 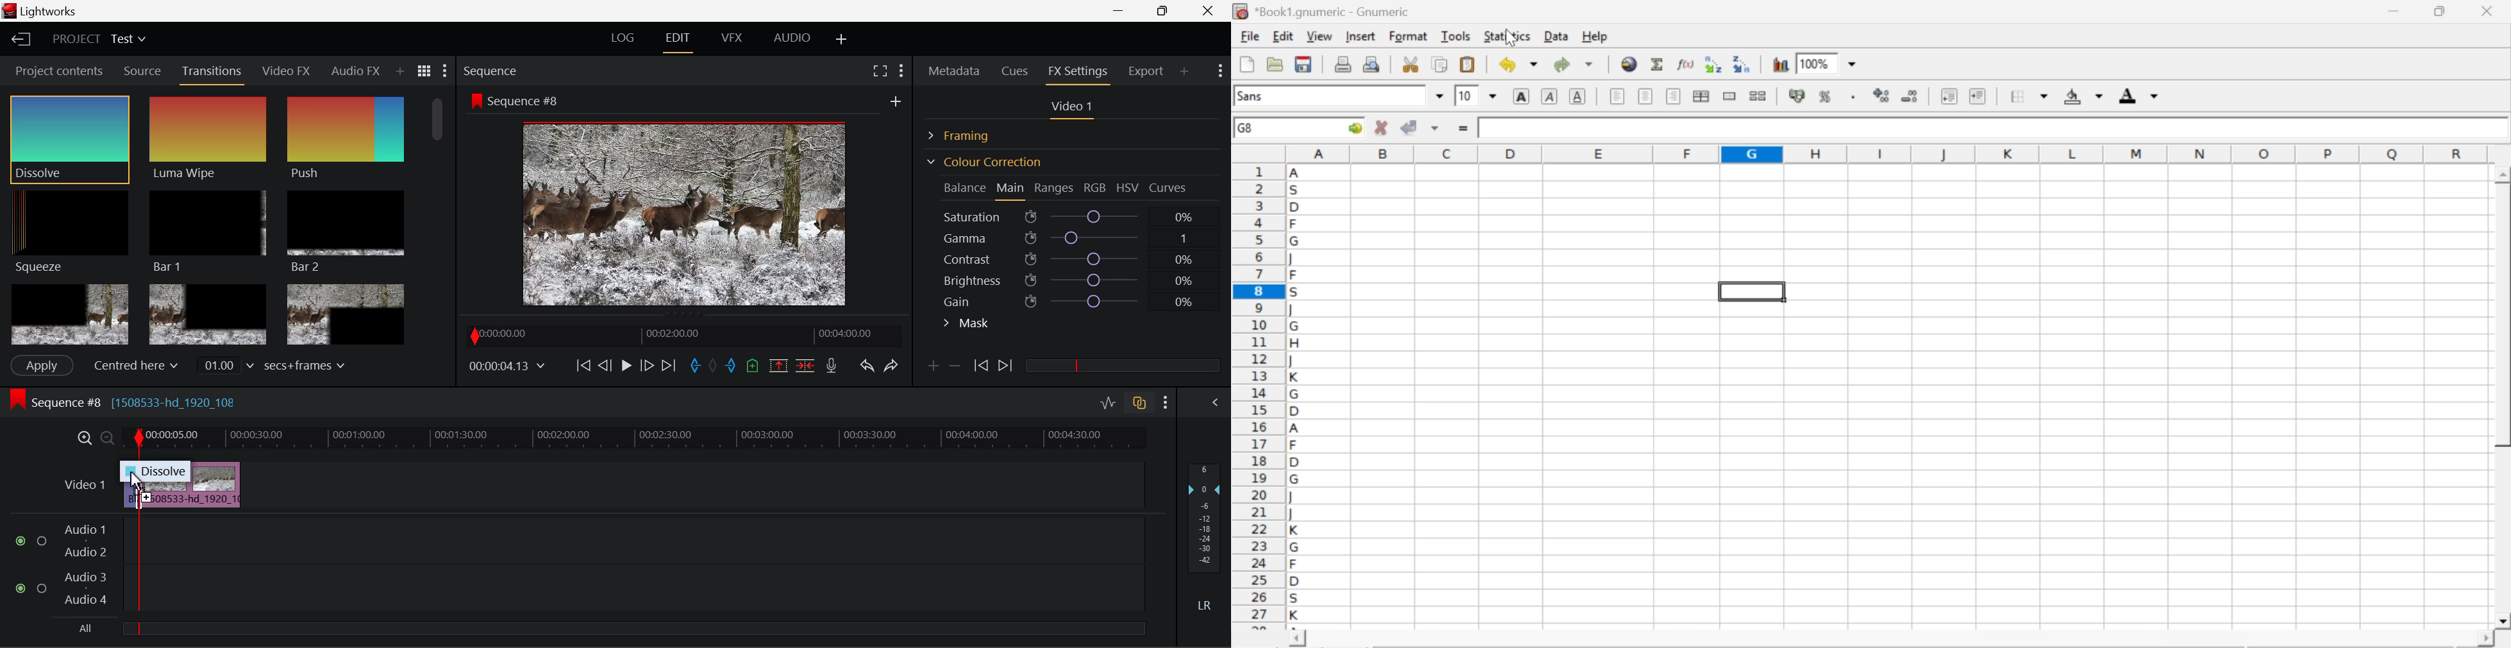 I want to click on Framing Section, so click(x=969, y=133).